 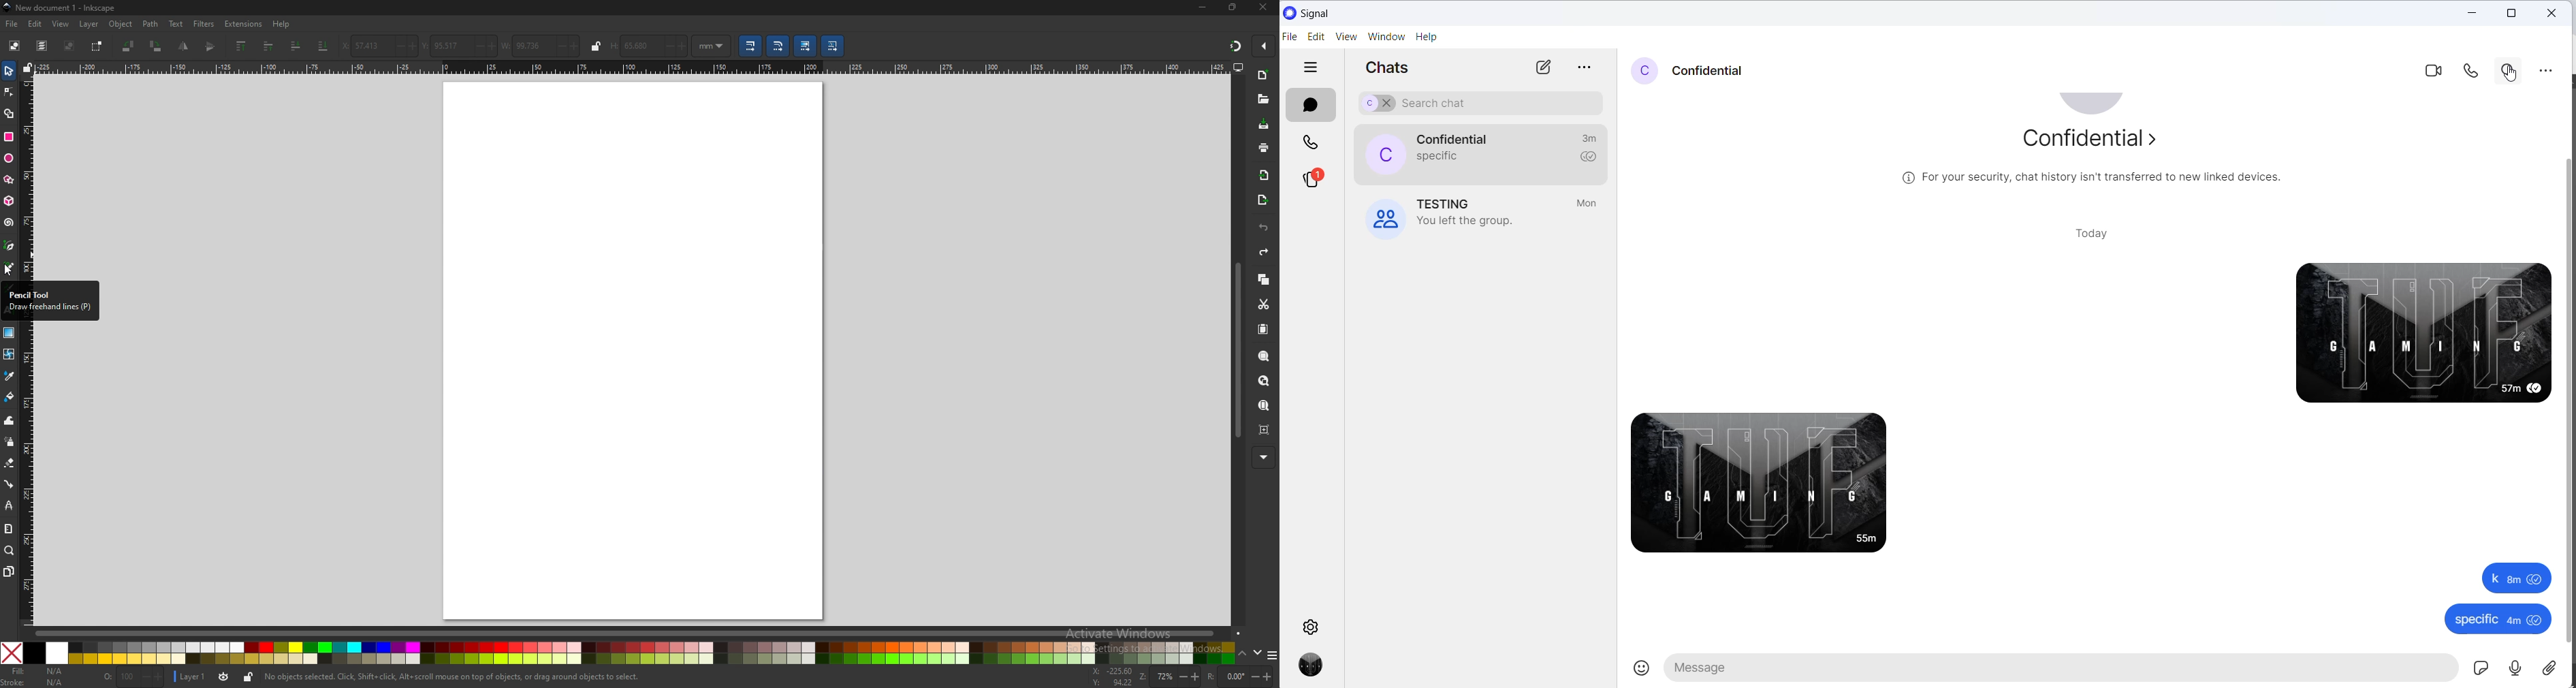 What do you see at coordinates (1264, 356) in the screenshot?
I see `zoom selection` at bounding box center [1264, 356].